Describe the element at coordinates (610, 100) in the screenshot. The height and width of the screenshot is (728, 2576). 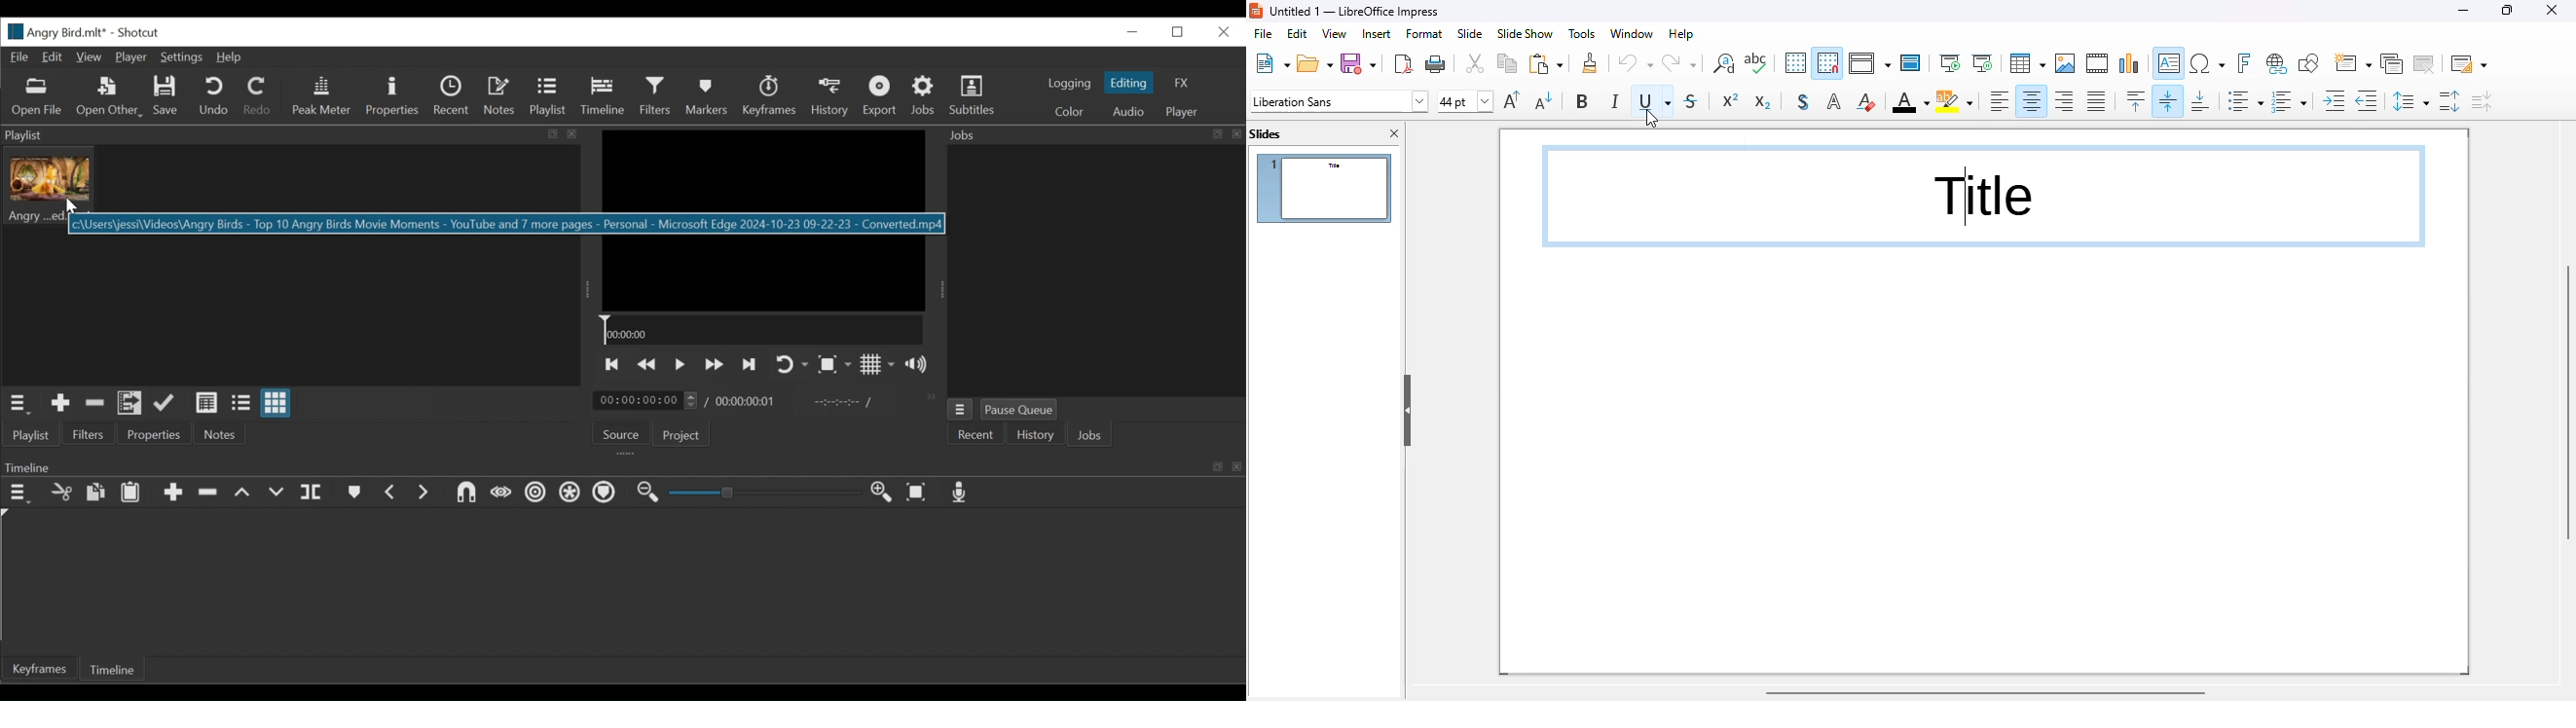
I see `Cursor` at that location.